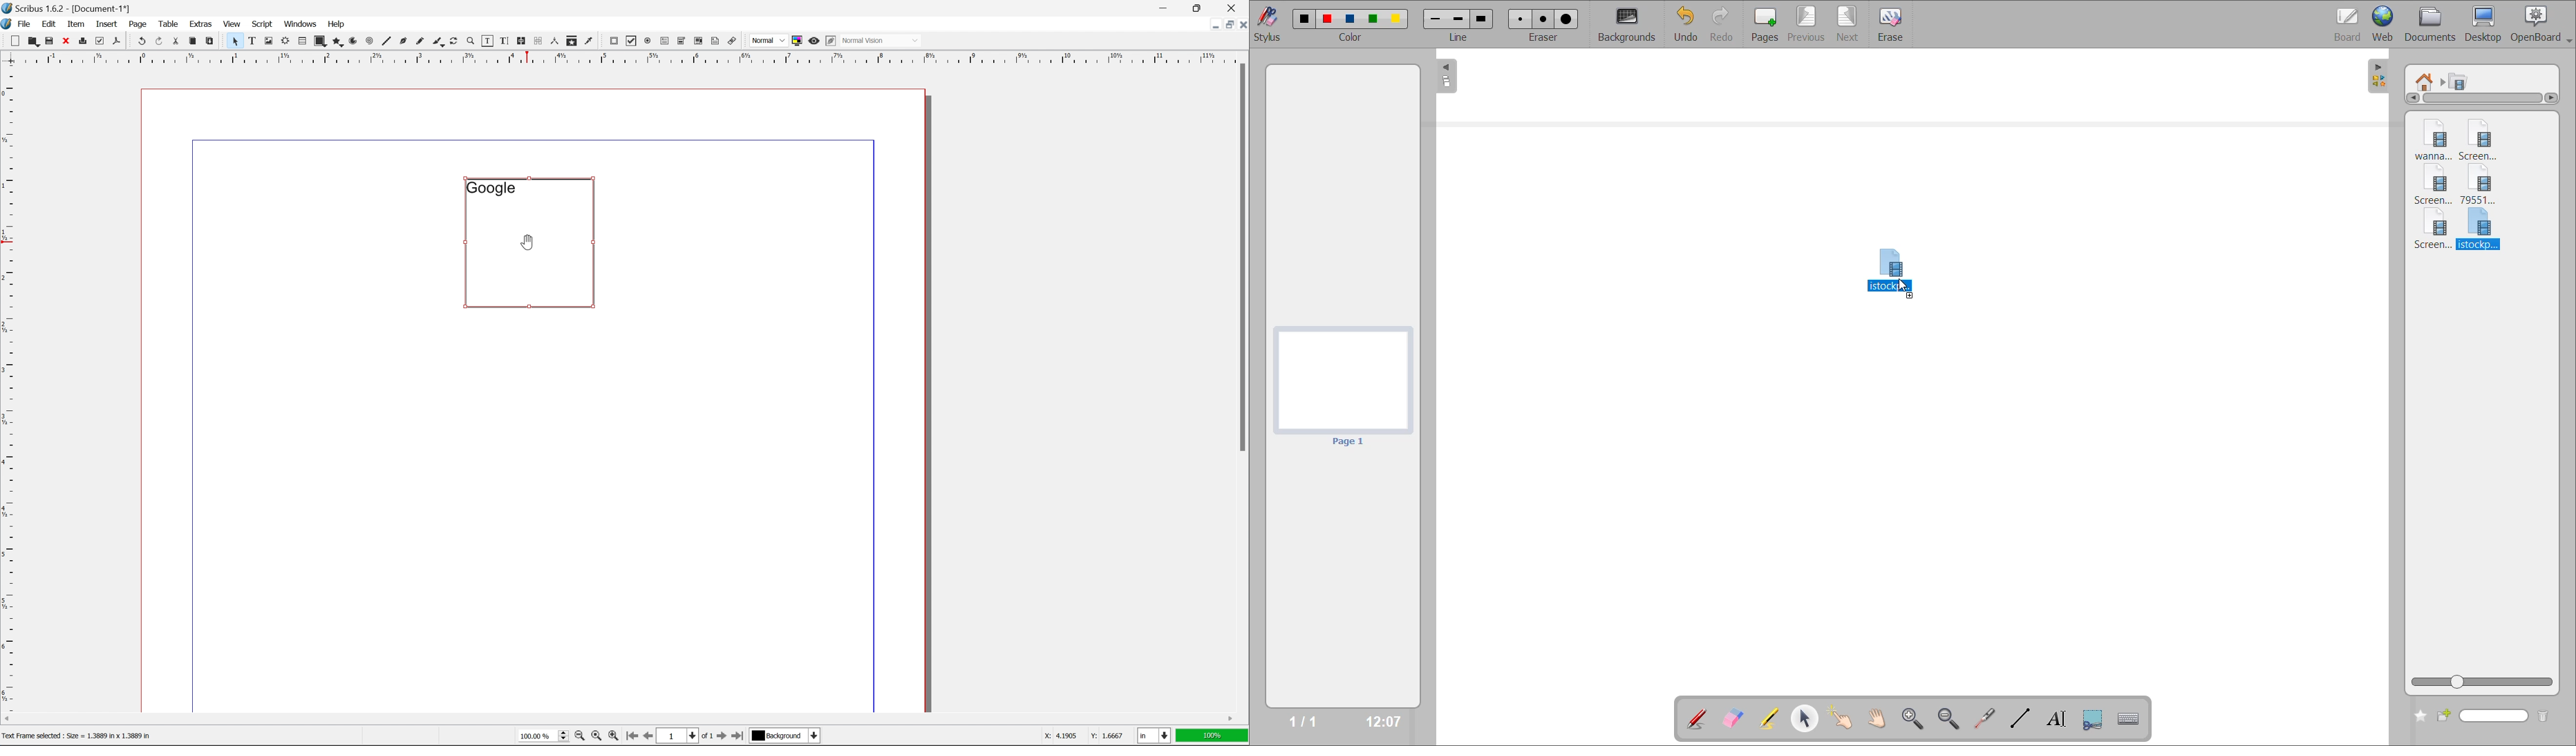 The image size is (2576, 756). What do you see at coordinates (502, 40) in the screenshot?
I see `edit text with story editor` at bounding box center [502, 40].